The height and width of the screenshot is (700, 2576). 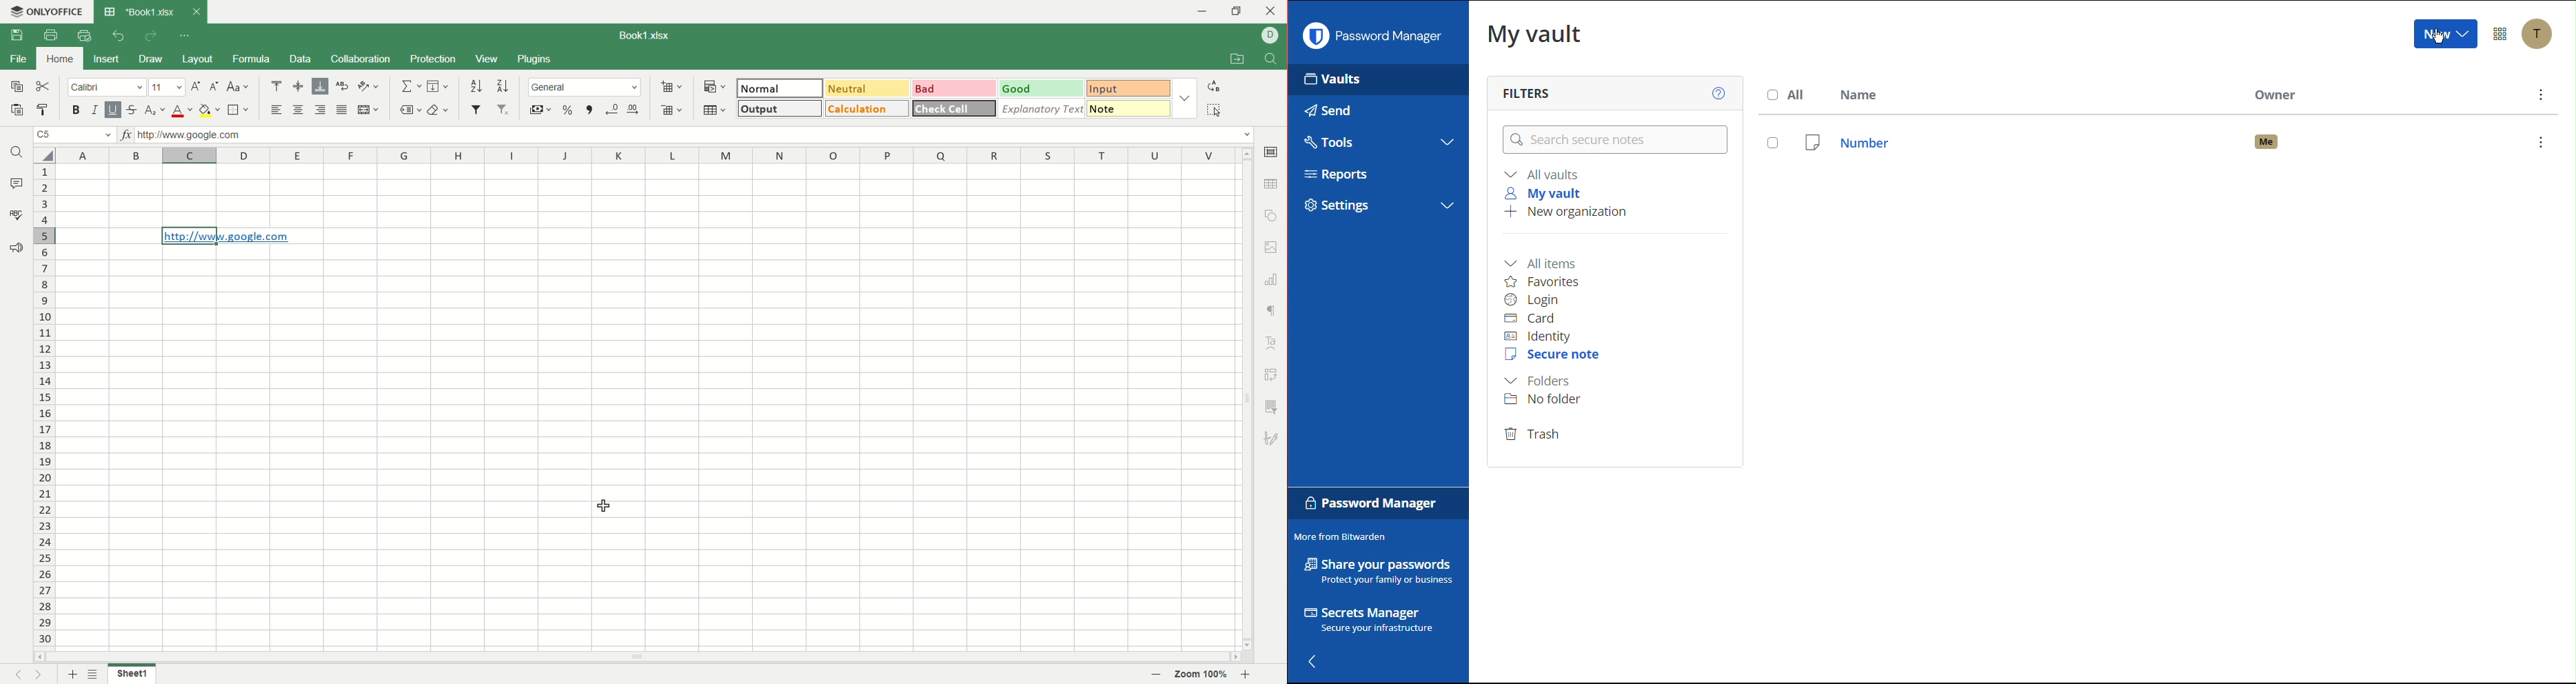 What do you see at coordinates (15, 89) in the screenshot?
I see `copy` at bounding box center [15, 89].